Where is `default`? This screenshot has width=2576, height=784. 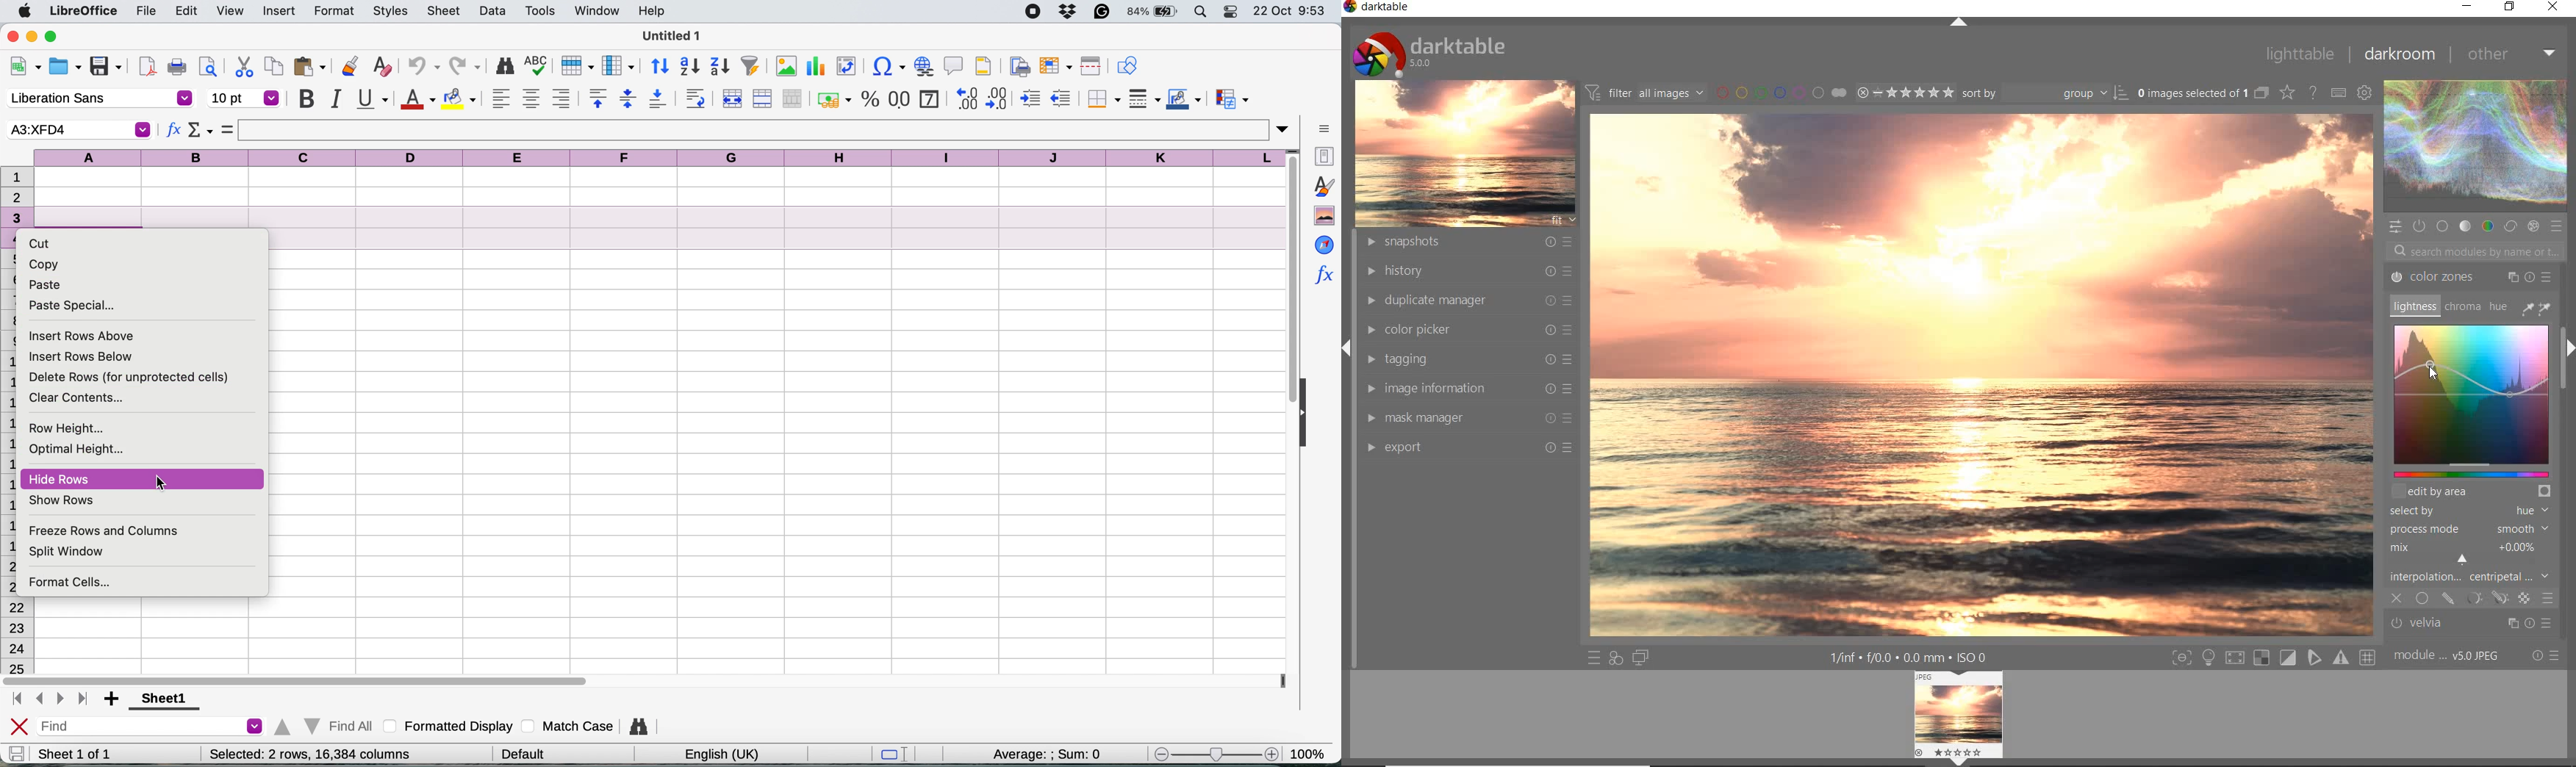 default is located at coordinates (527, 752).